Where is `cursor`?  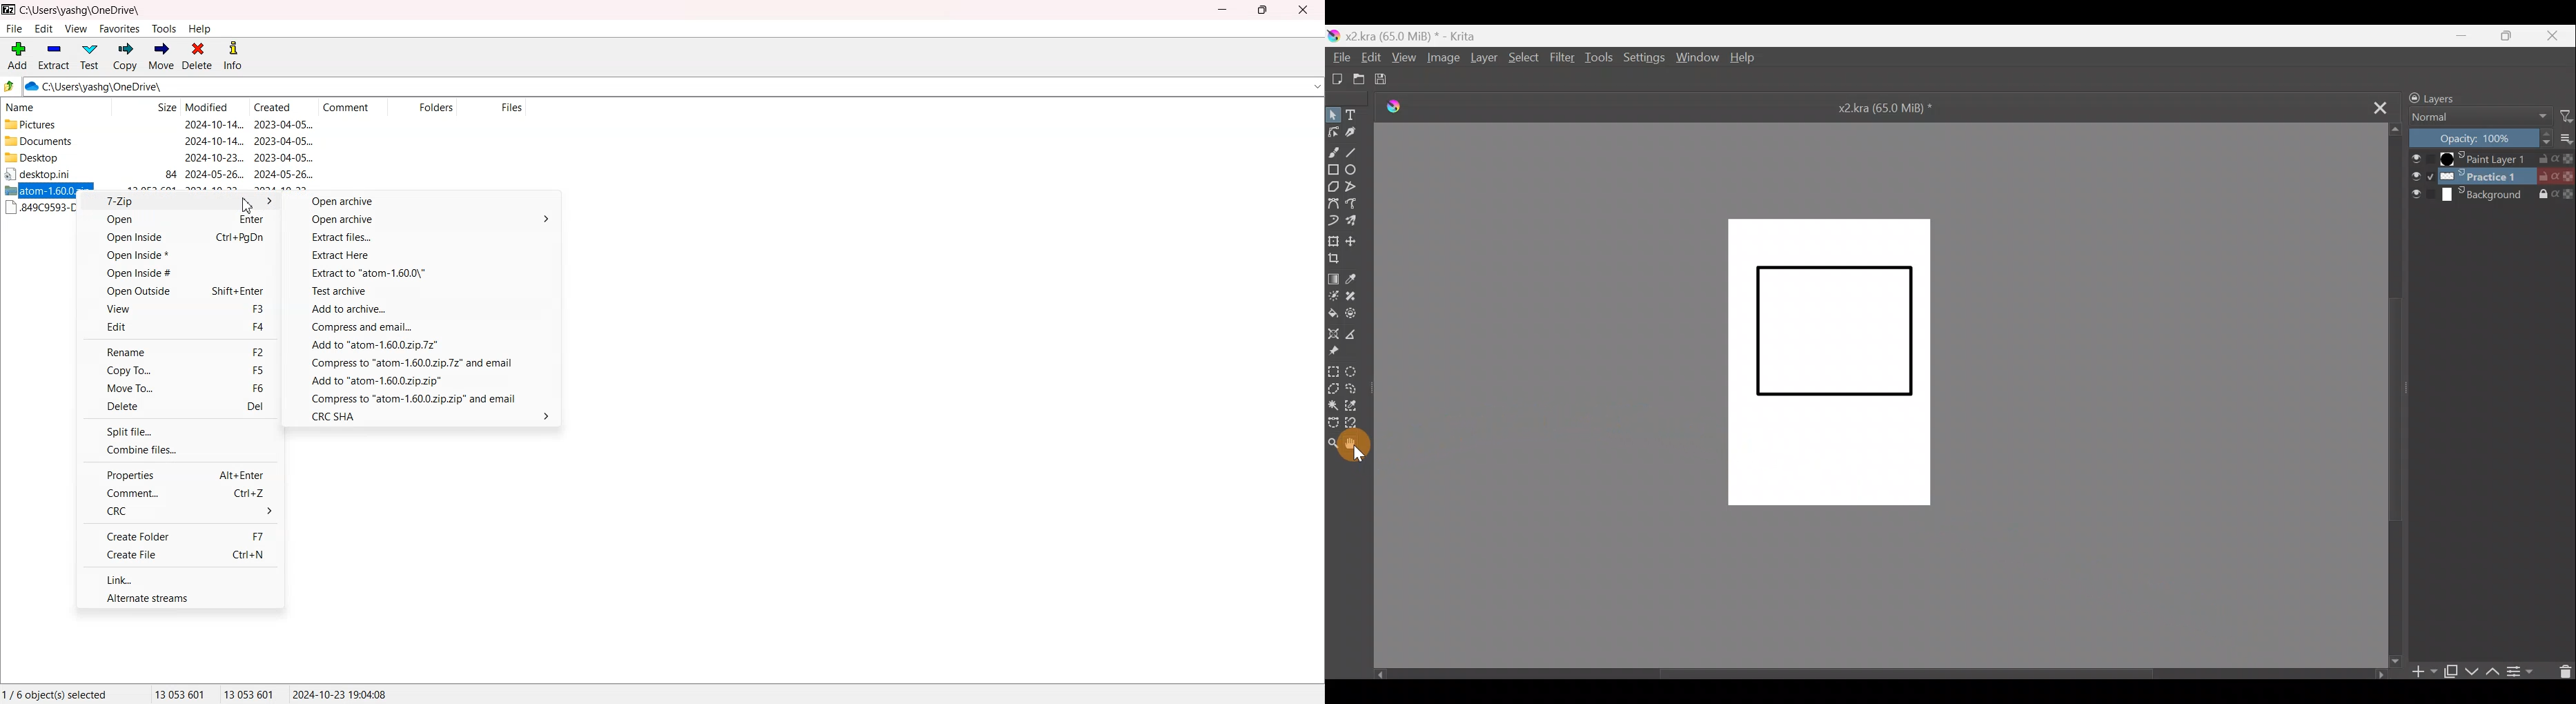 cursor is located at coordinates (248, 205).